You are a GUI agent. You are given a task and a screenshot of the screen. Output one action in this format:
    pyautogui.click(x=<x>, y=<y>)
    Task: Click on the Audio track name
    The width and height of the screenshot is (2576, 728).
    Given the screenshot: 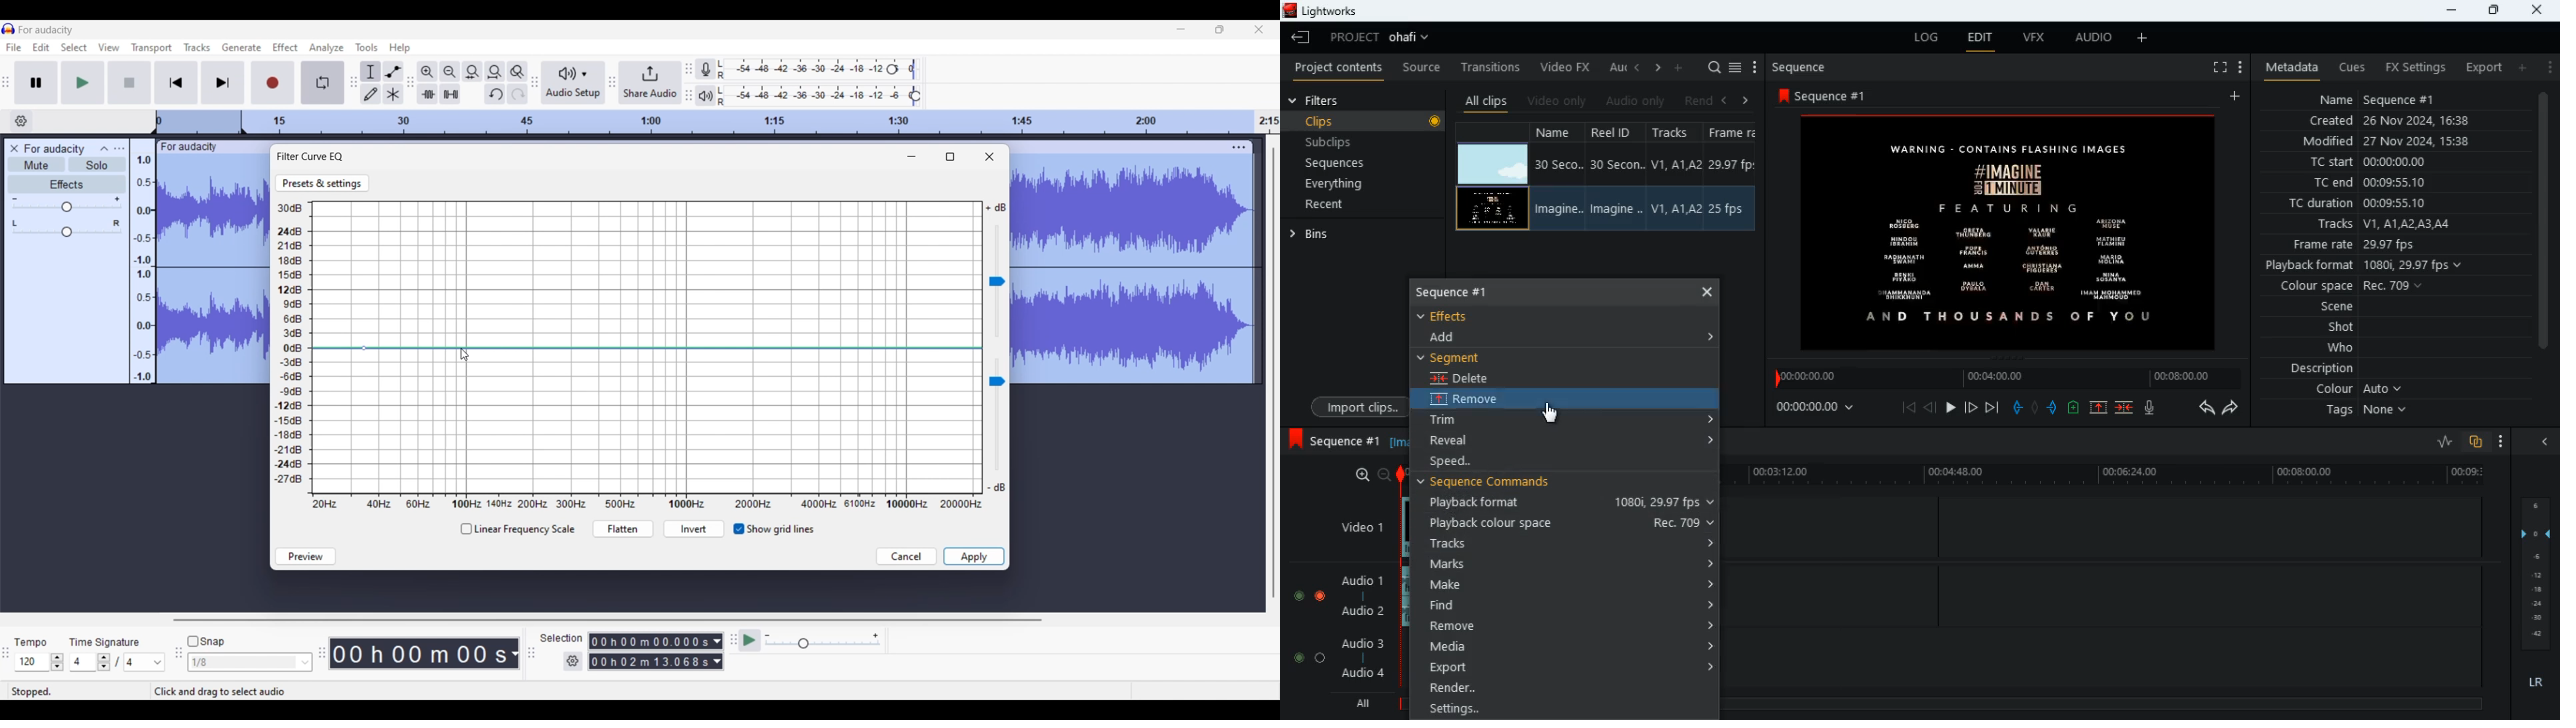 What is the action you would take?
    pyautogui.click(x=55, y=149)
    